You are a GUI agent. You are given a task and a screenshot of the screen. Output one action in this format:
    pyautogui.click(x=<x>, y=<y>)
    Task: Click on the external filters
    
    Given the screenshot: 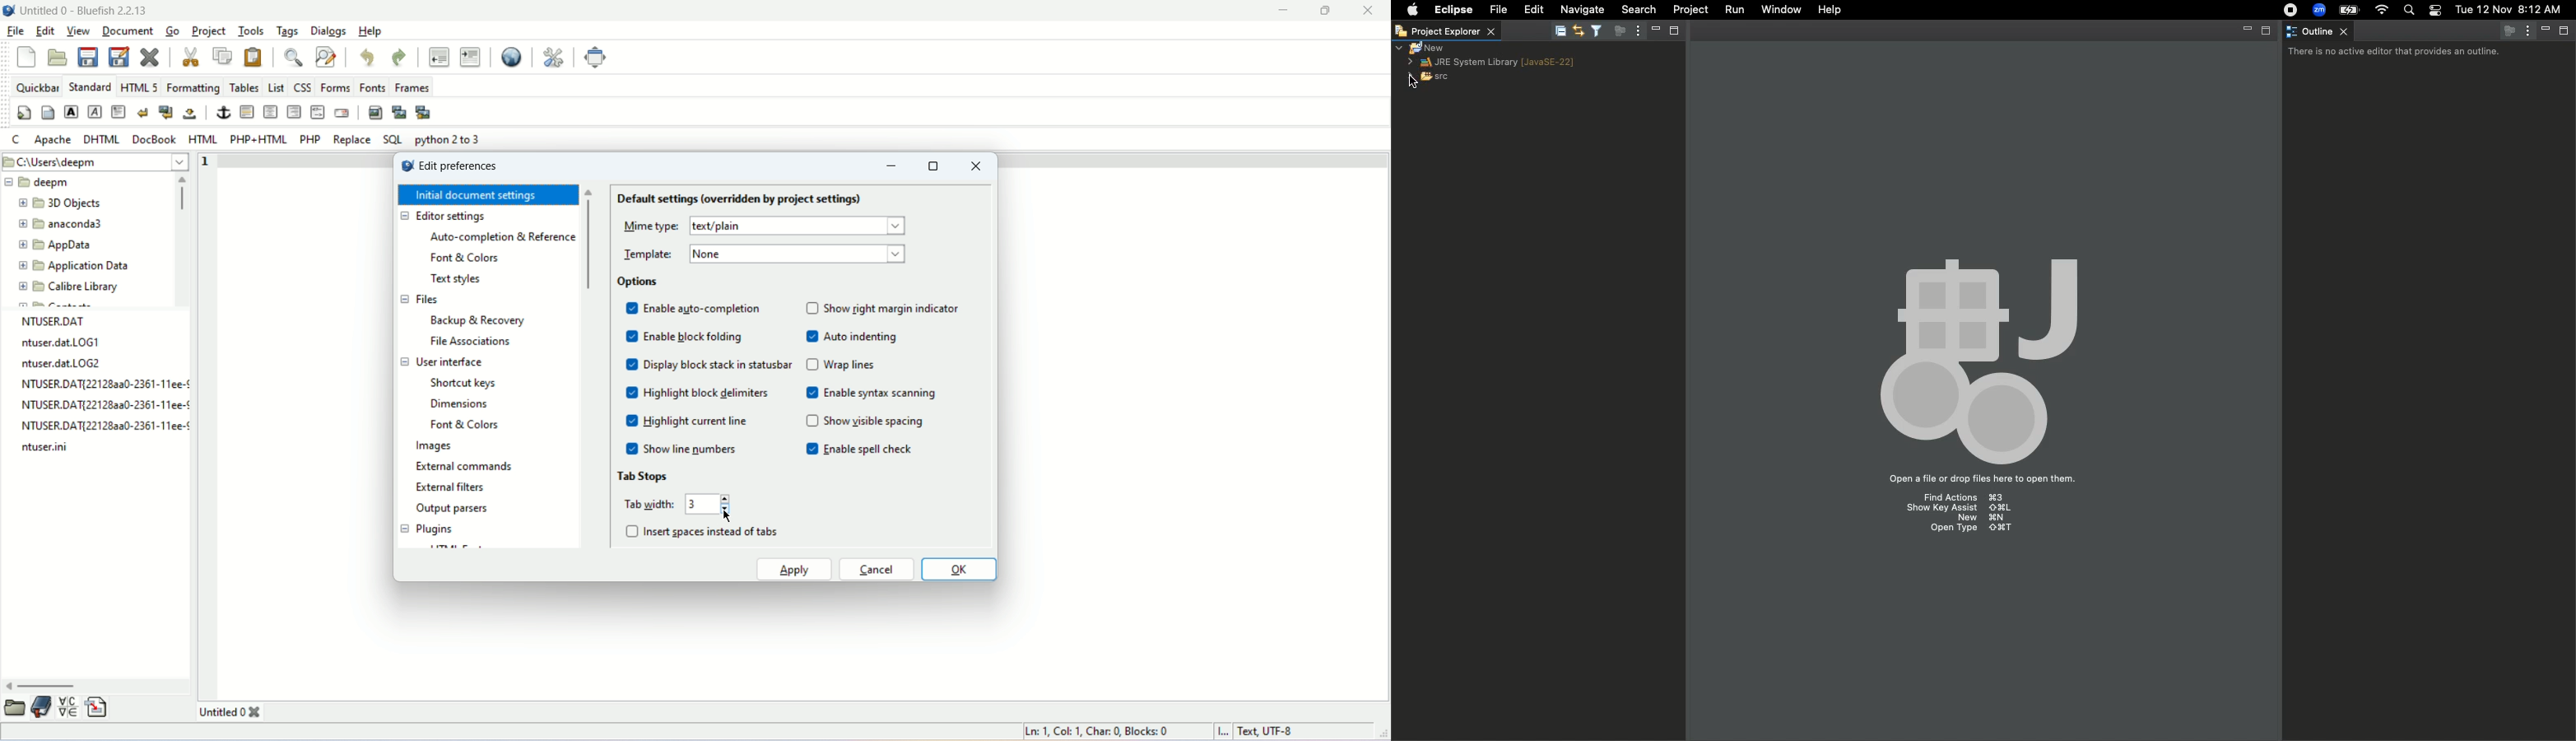 What is the action you would take?
    pyautogui.click(x=452, y=487)
    